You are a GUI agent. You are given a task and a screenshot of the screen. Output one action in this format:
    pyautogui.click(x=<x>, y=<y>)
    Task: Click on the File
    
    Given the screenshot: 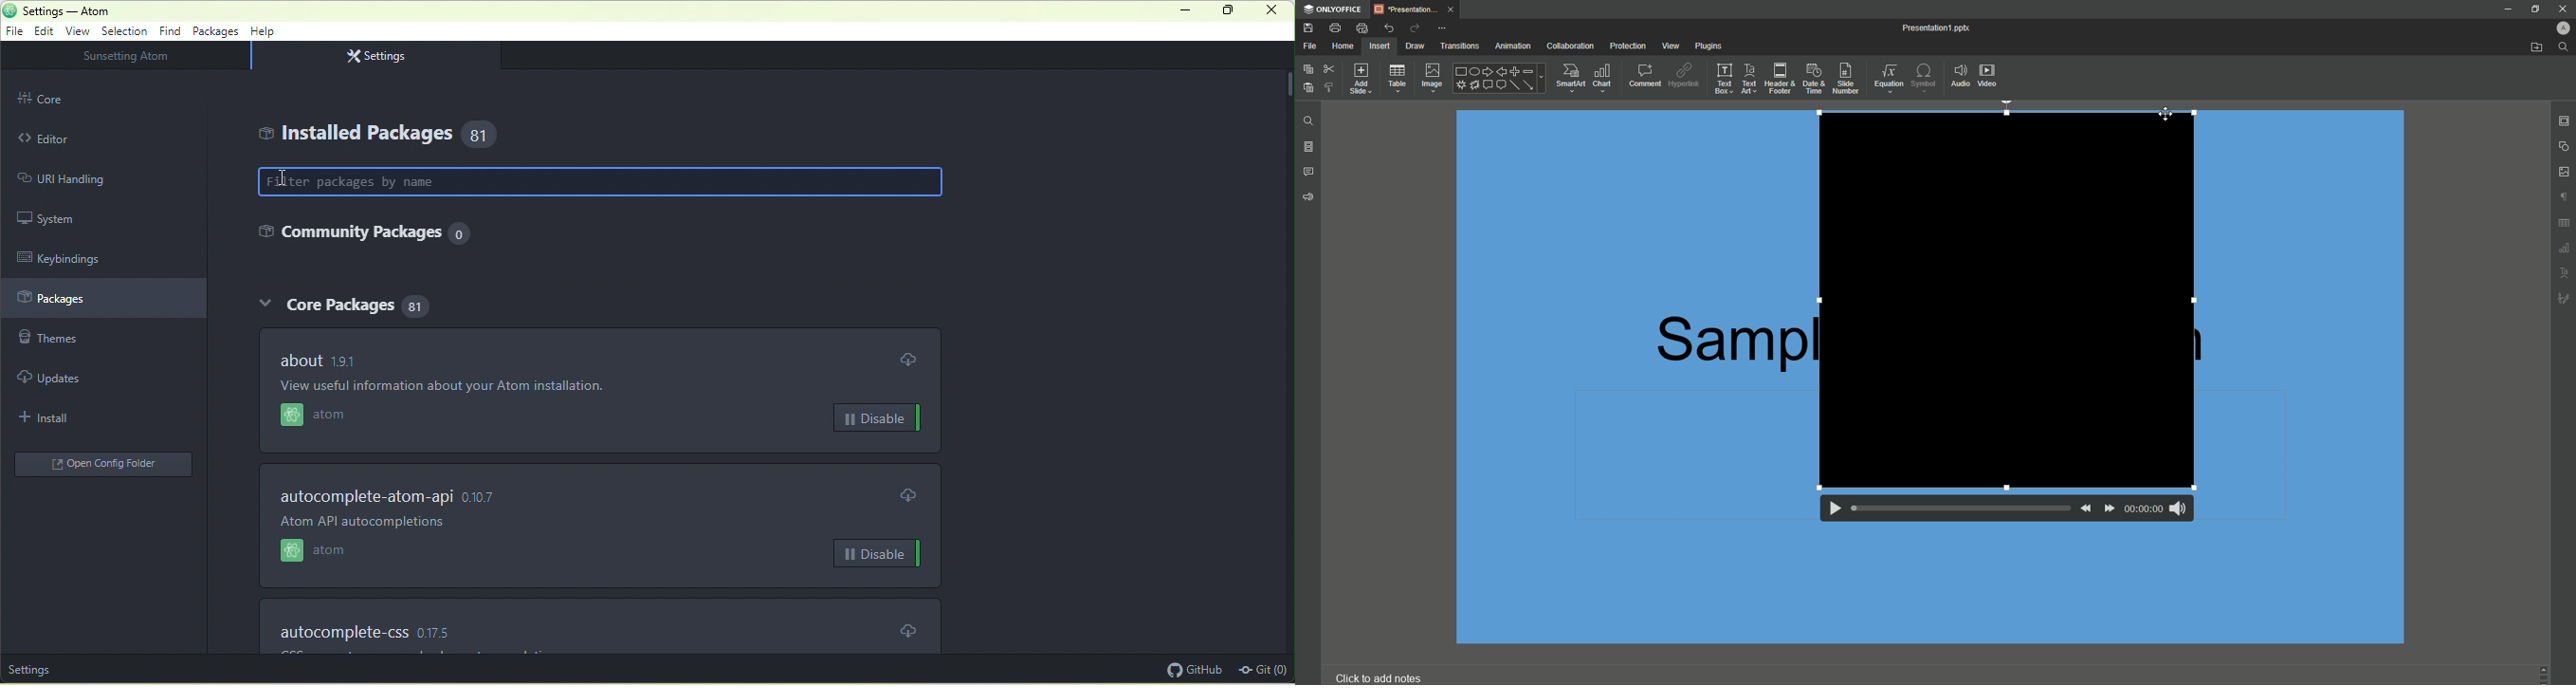 What is the action you would take?
    pyautogui.click(x=1309, y=45)
    